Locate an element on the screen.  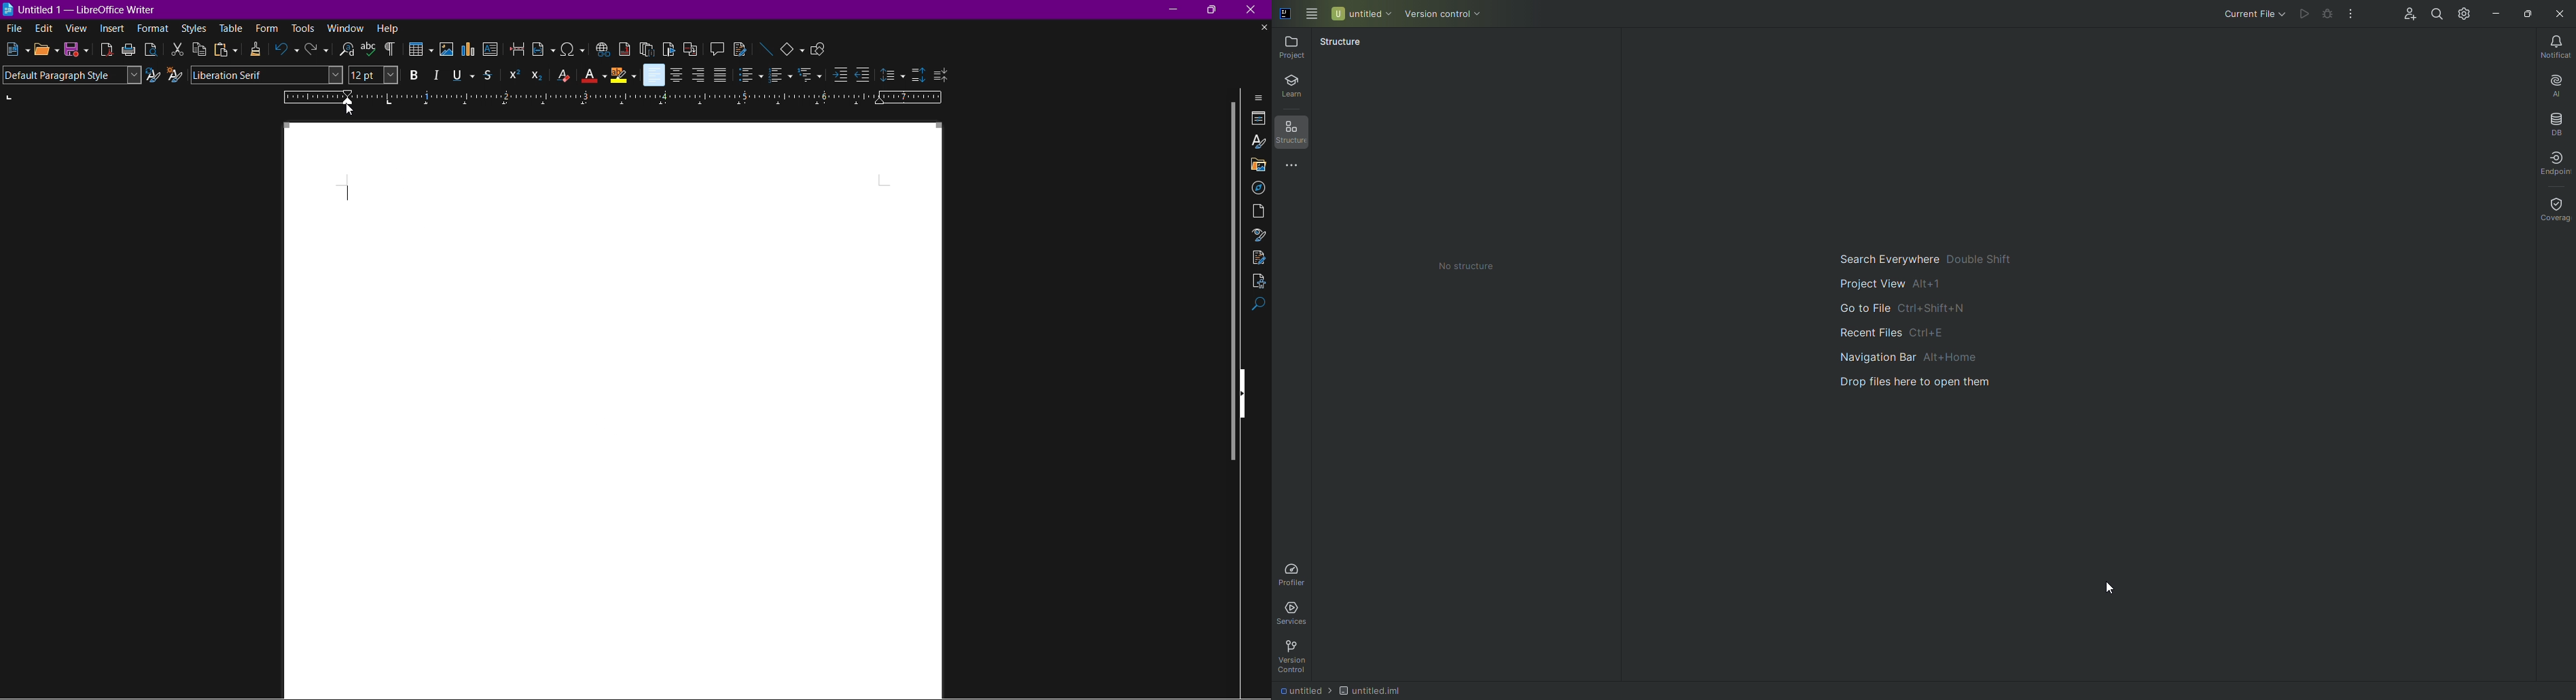
Export as PDF is located at coordinates (107, 50).